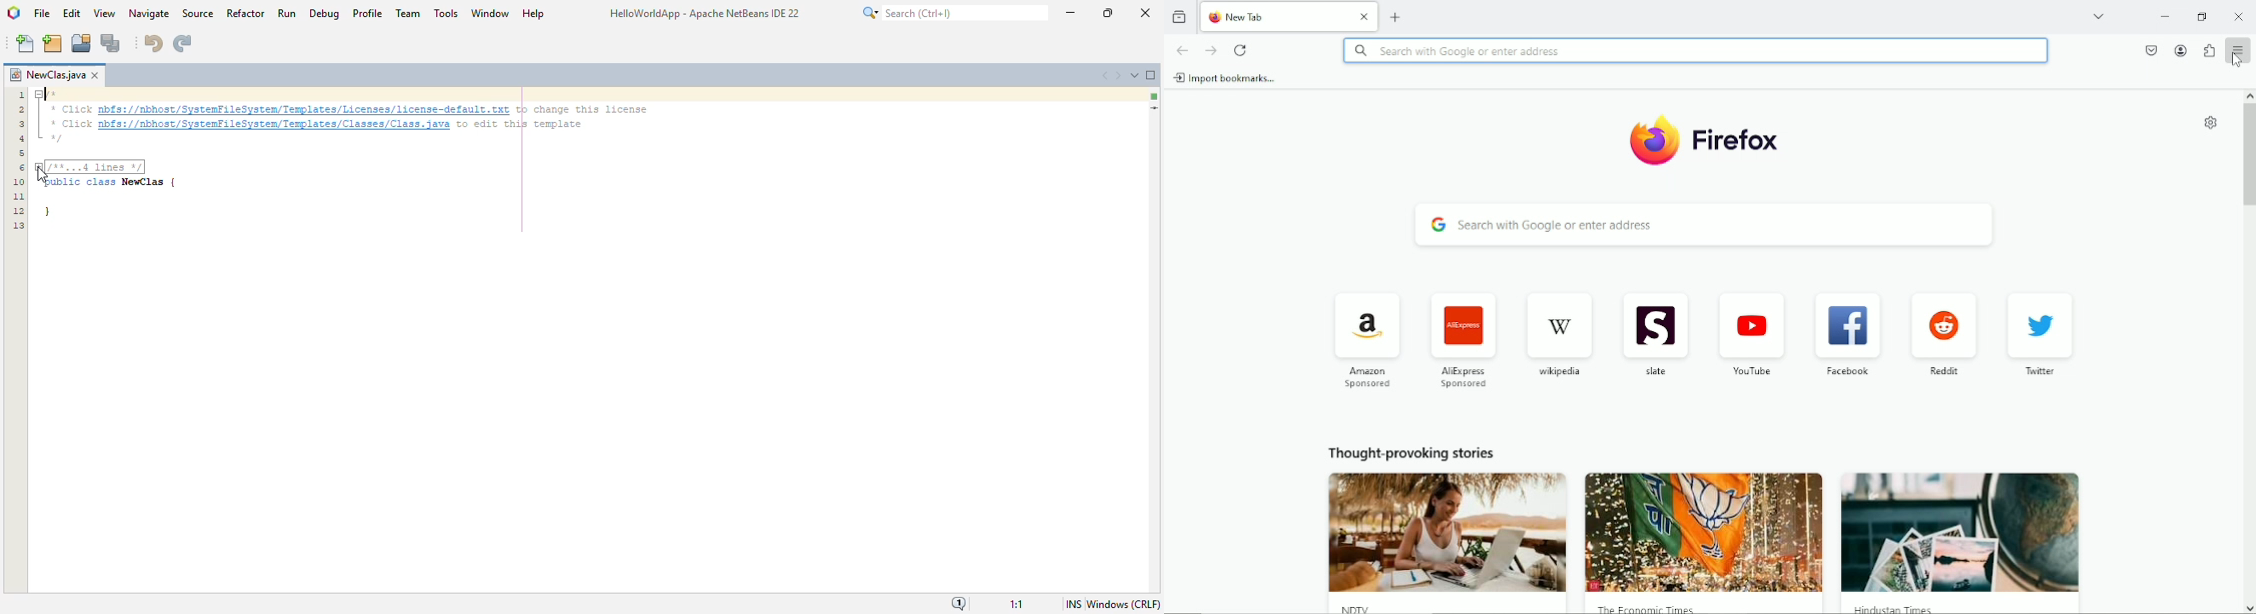 The image size is (2268, 616). Describe the element at coordinates (1117, 76) in the screenshot. I see `scroll documents right` at that location.